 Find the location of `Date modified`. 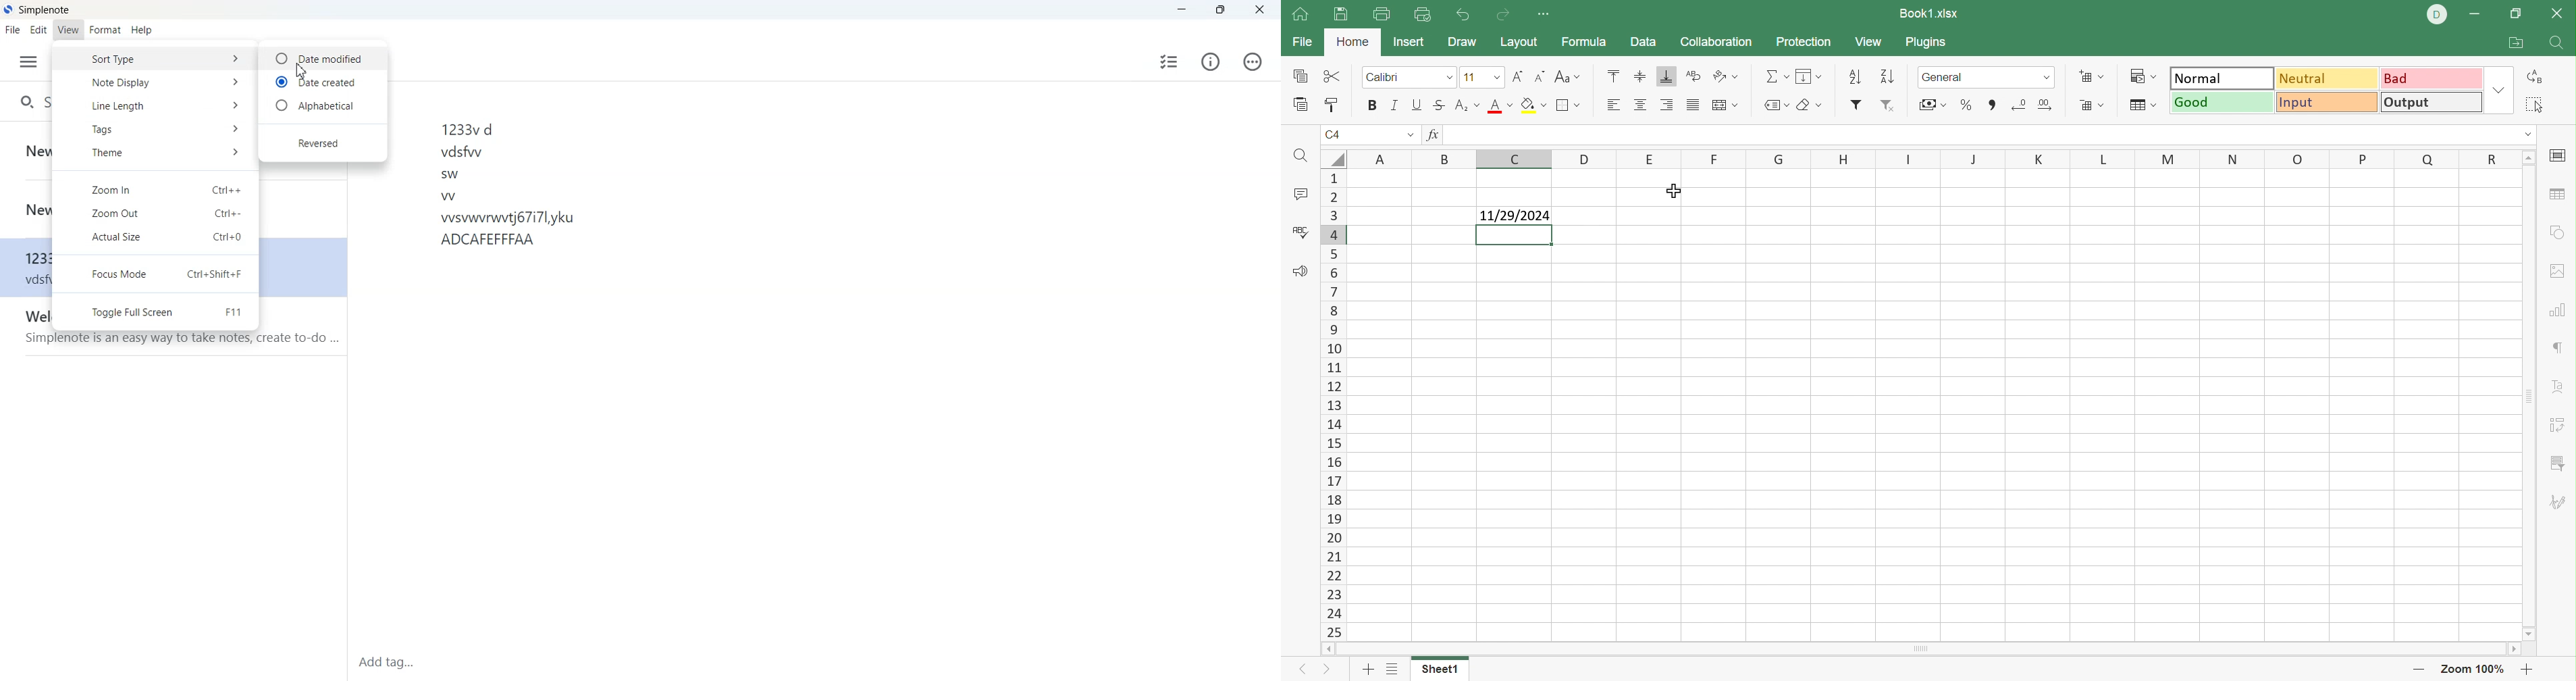

Date modified is located at coordinates (322, 57).